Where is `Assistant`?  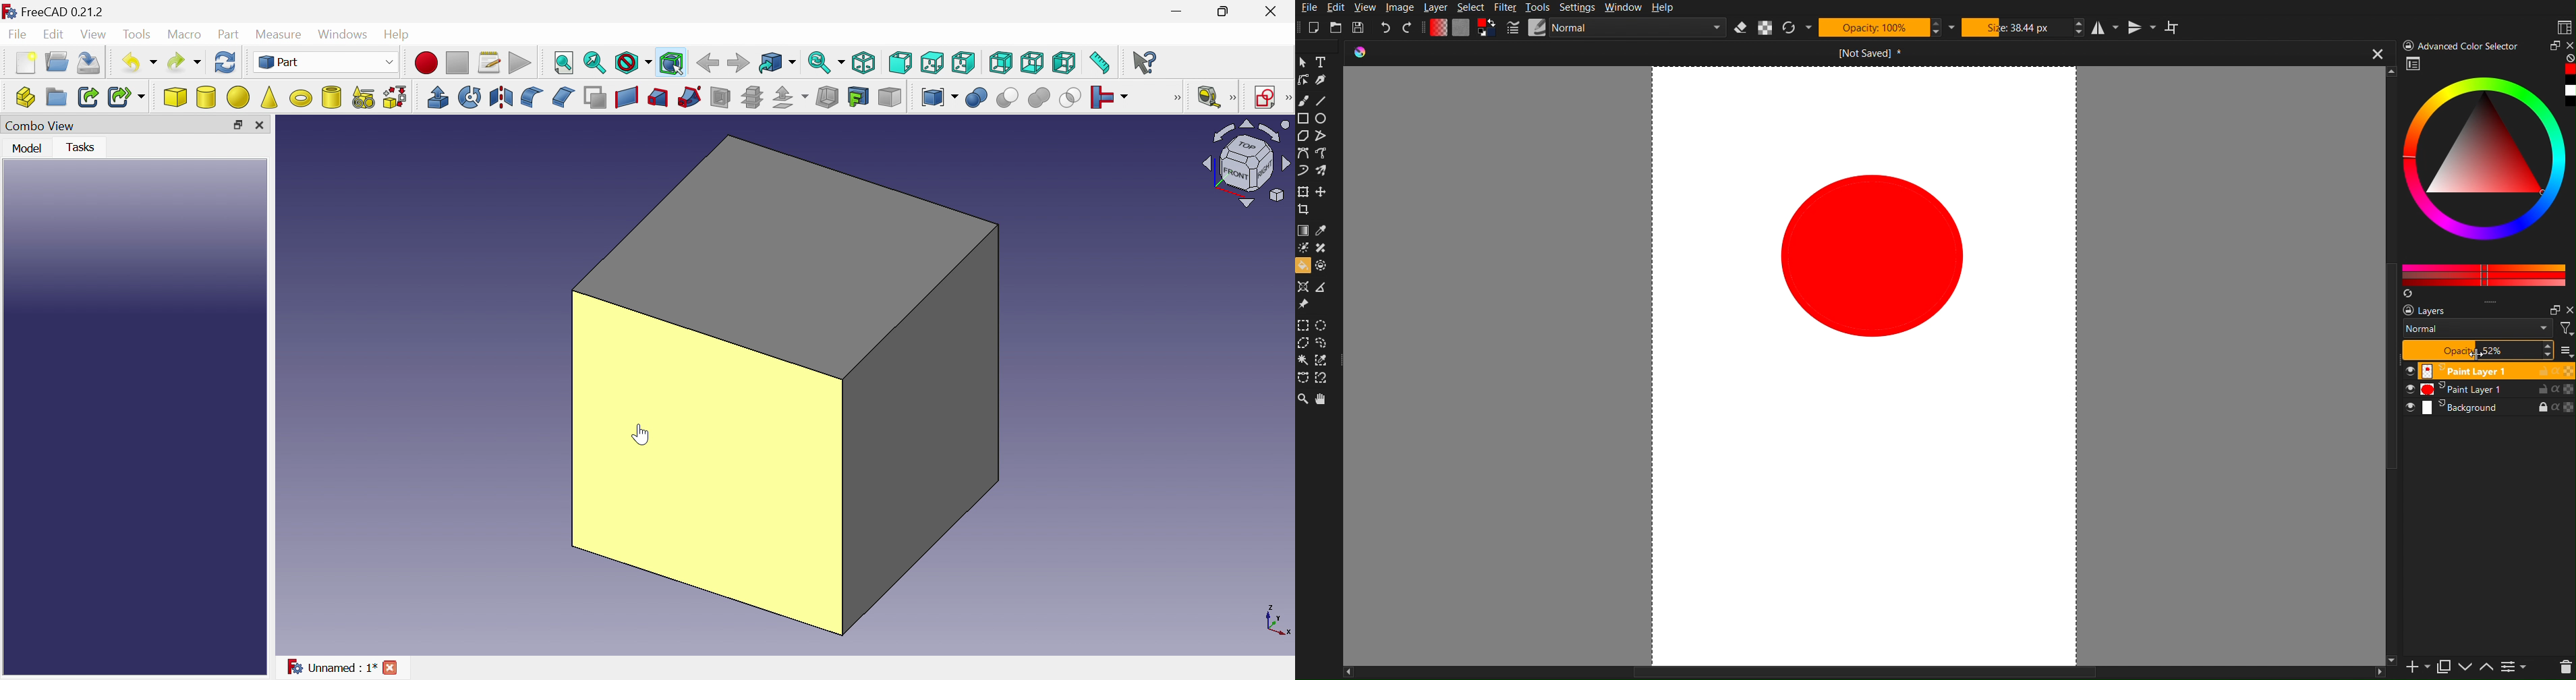 Assistant is located at coordinates (1303, 287).